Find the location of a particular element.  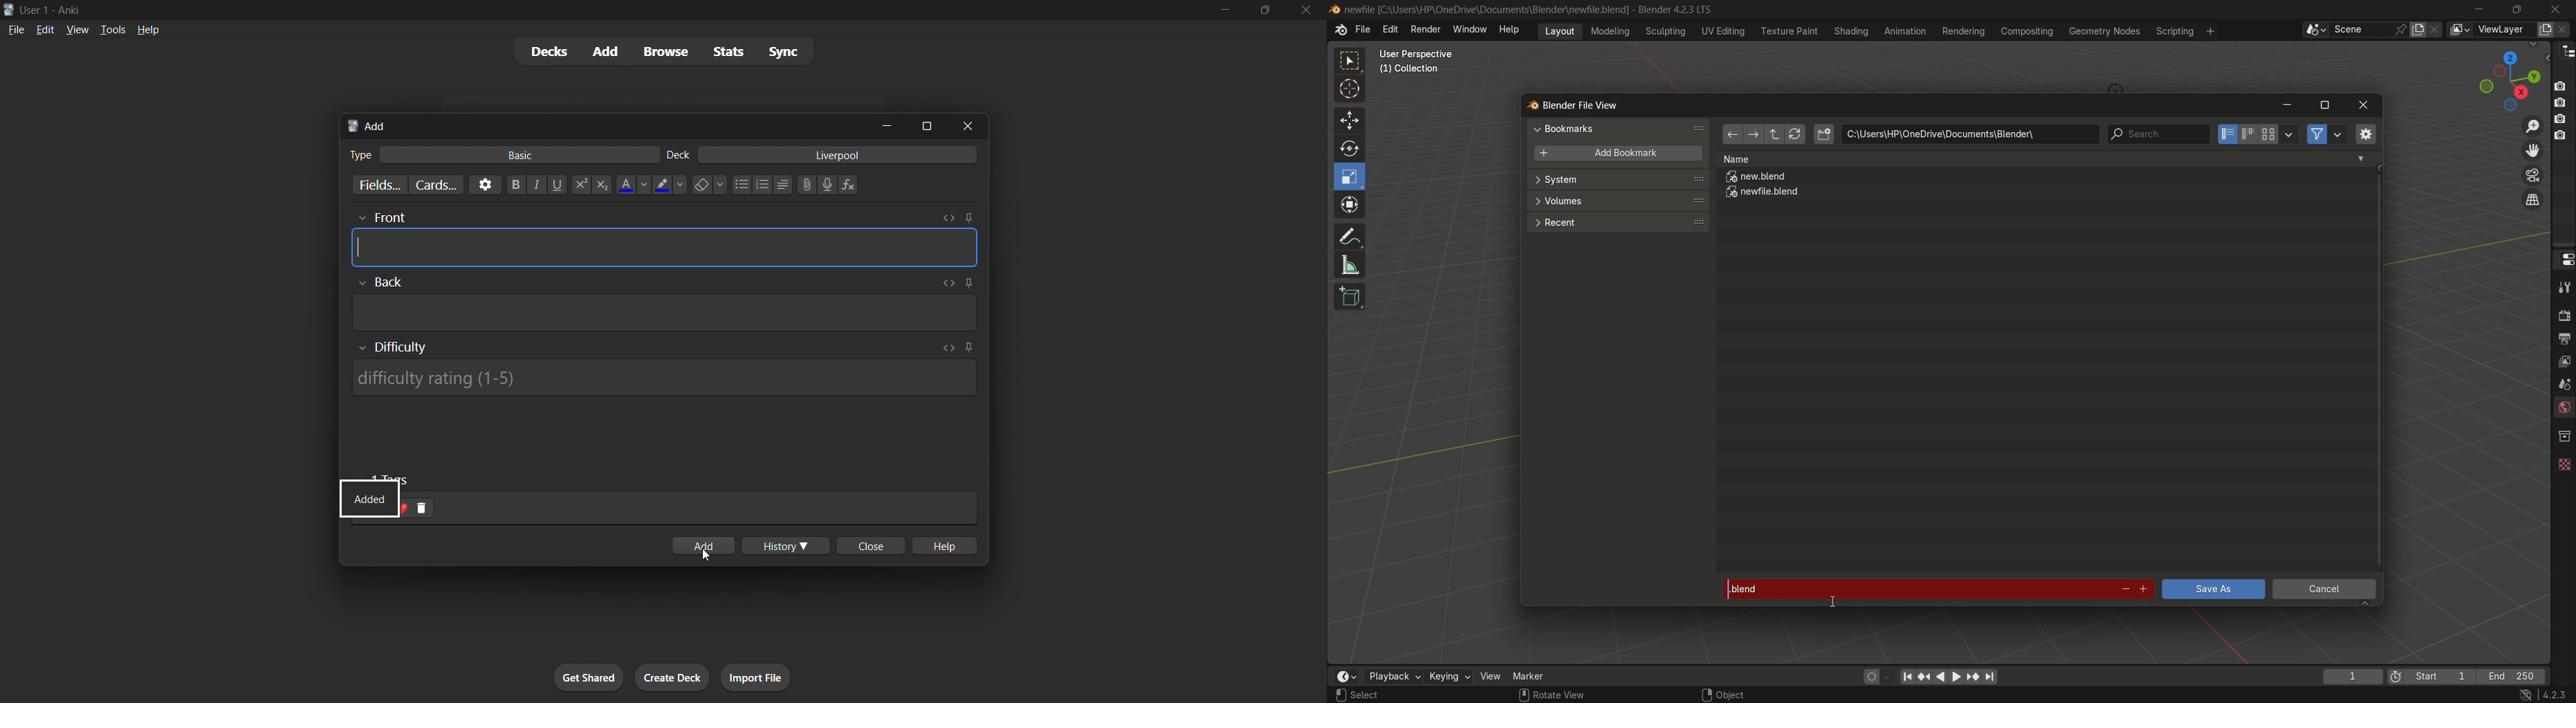

function is located at coordinates (853, 185).